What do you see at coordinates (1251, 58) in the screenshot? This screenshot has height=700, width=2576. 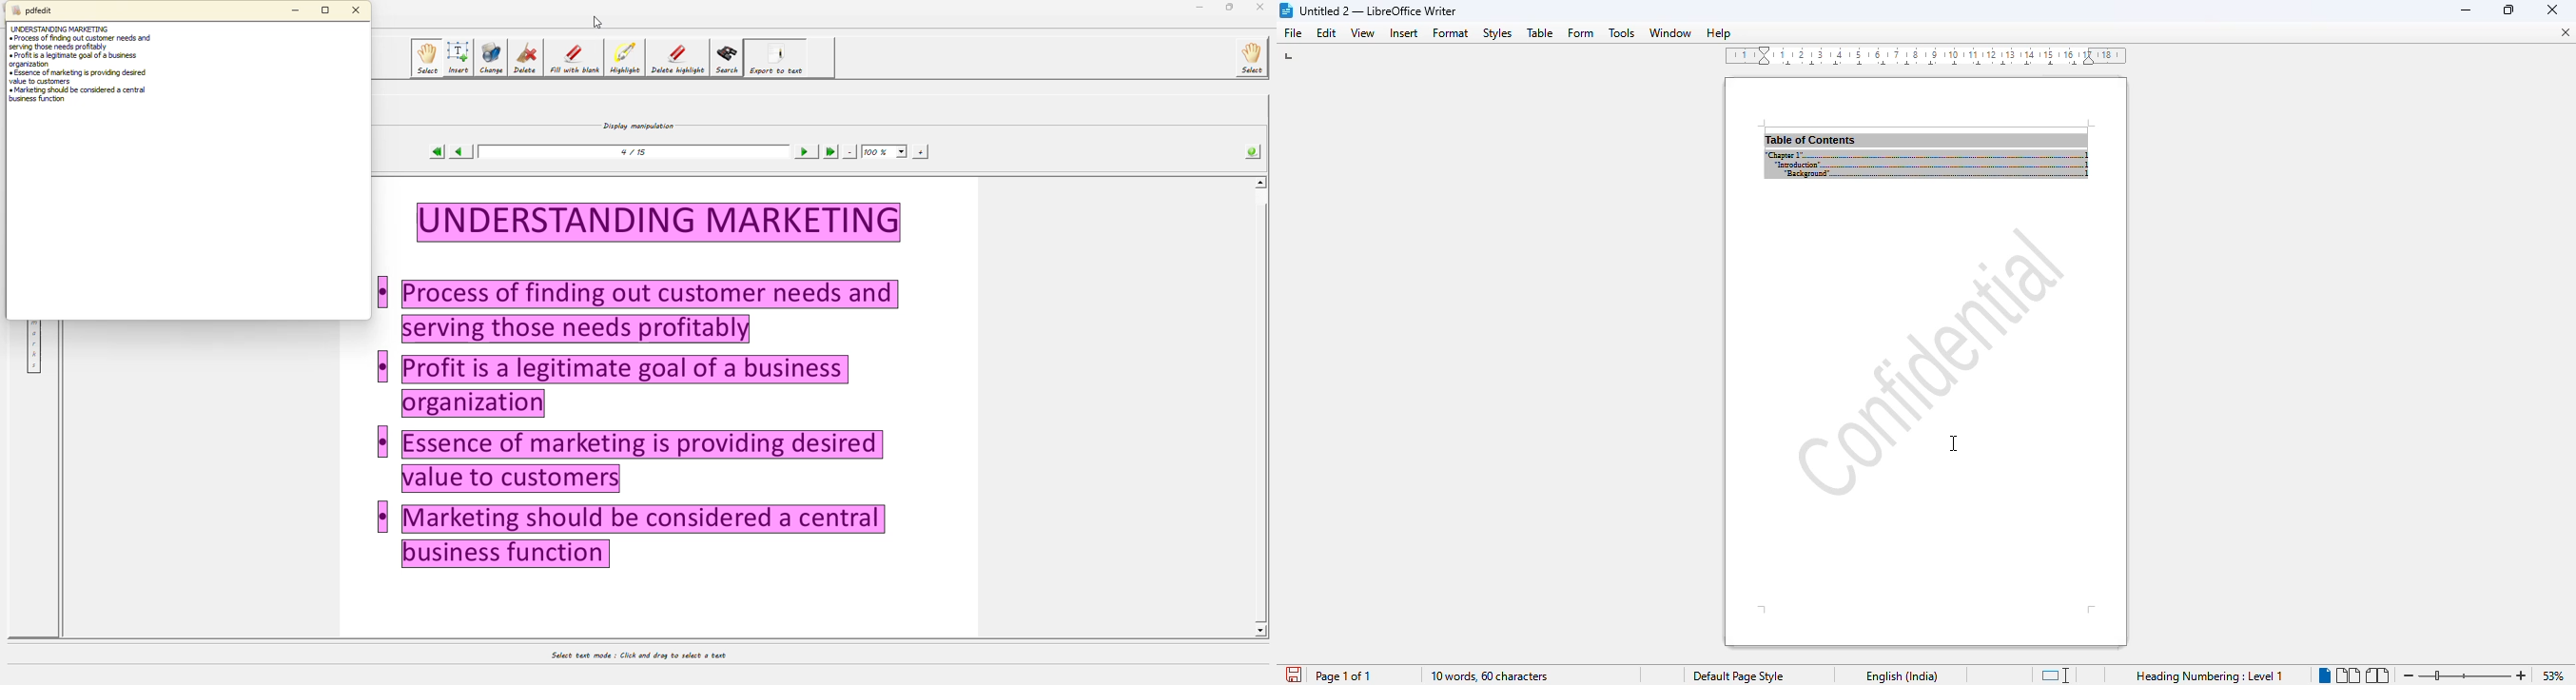 I see `select` at bounding box center [1251, 58].